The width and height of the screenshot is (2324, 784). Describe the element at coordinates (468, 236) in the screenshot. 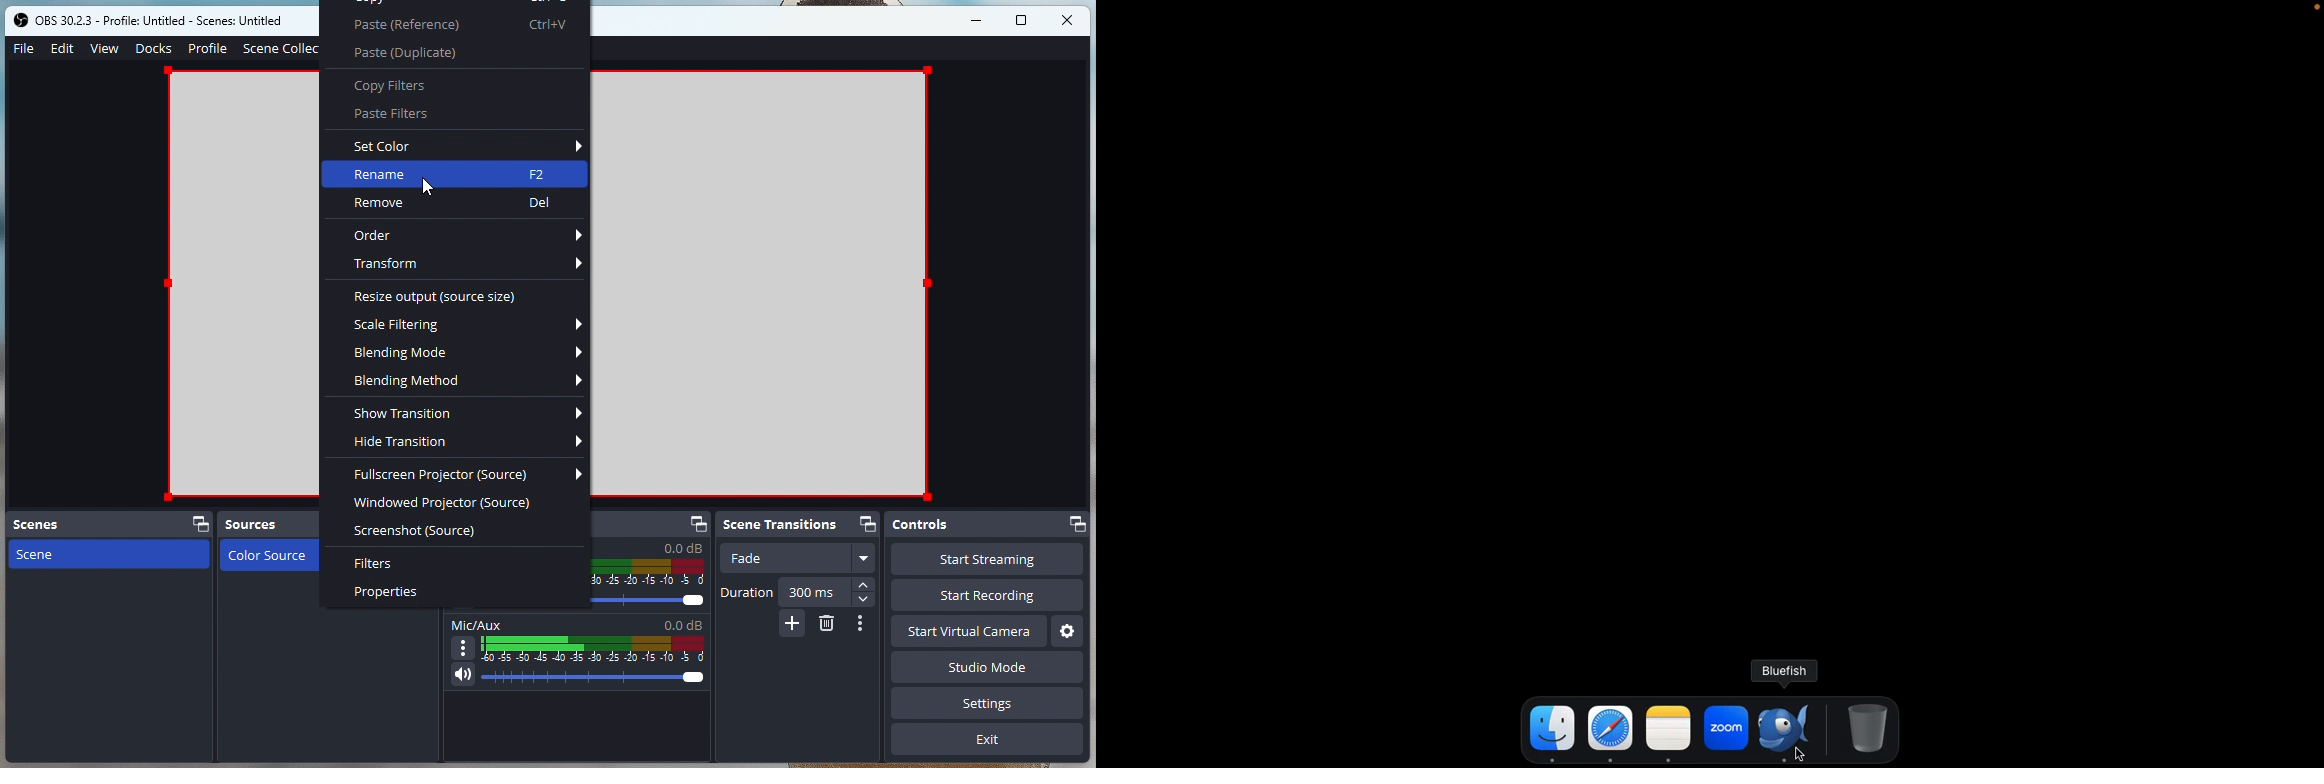

I see `Order` at that location.